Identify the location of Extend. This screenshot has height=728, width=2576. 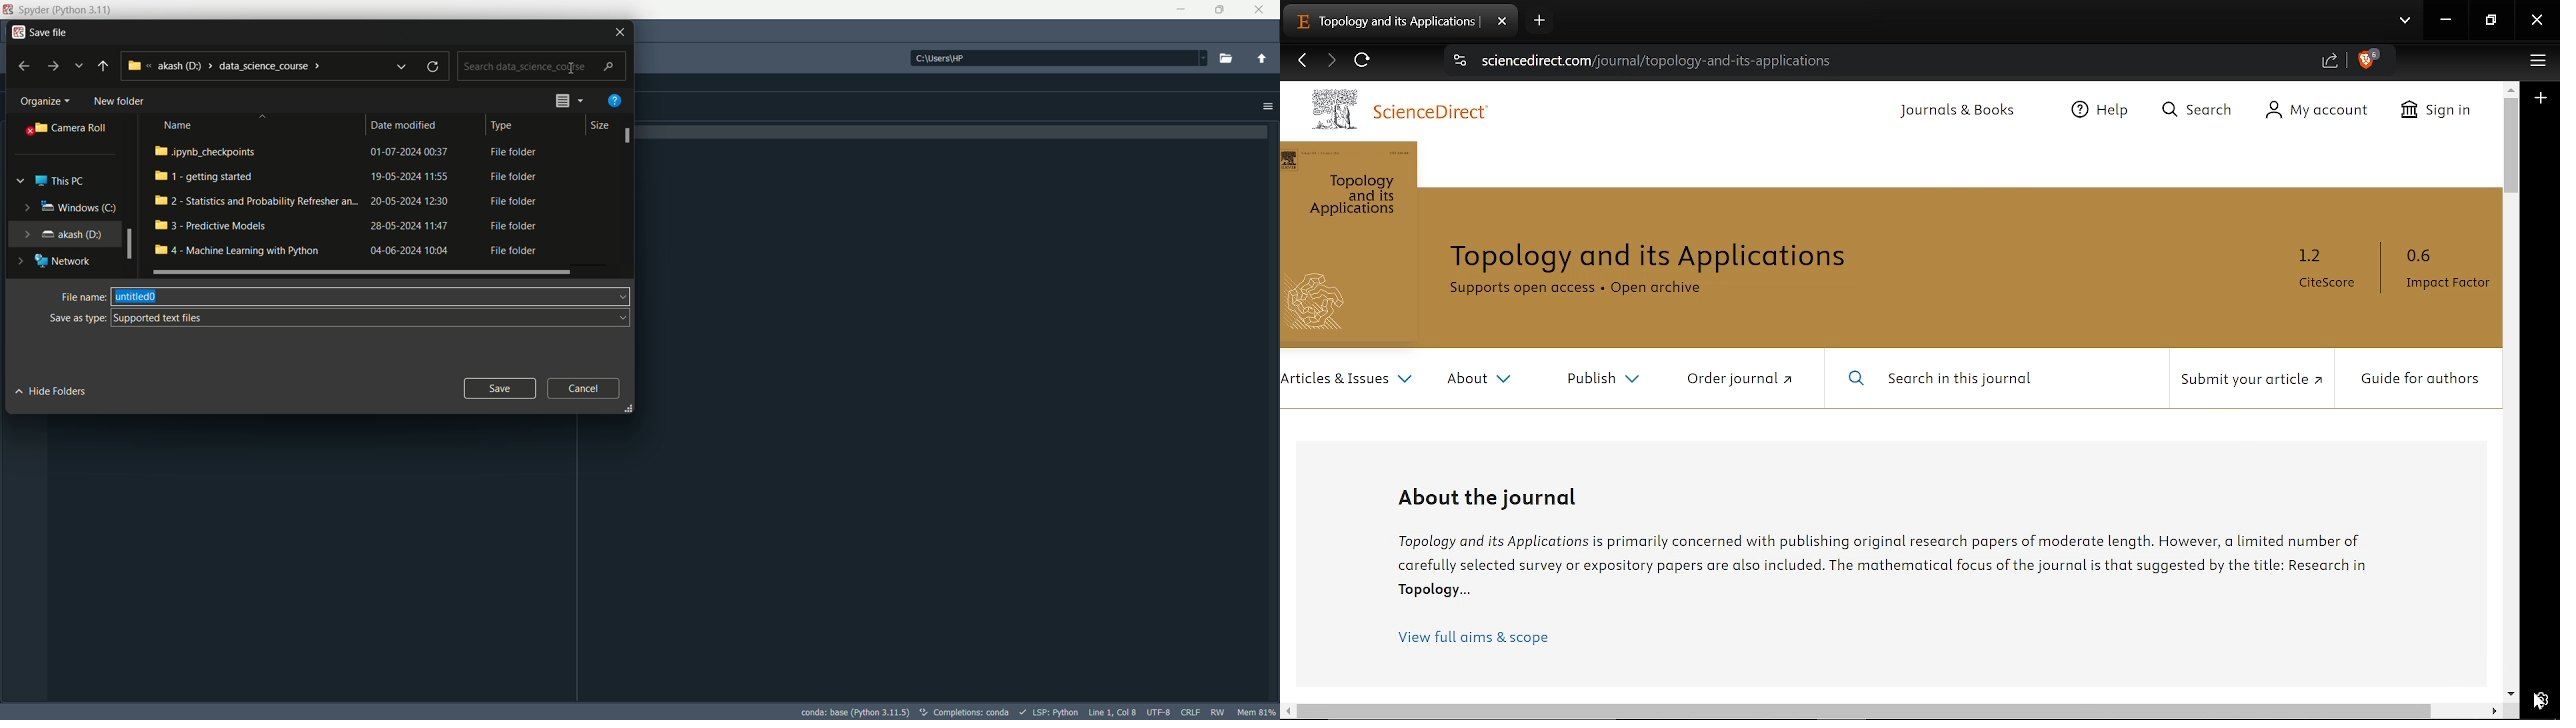
(23, 260).